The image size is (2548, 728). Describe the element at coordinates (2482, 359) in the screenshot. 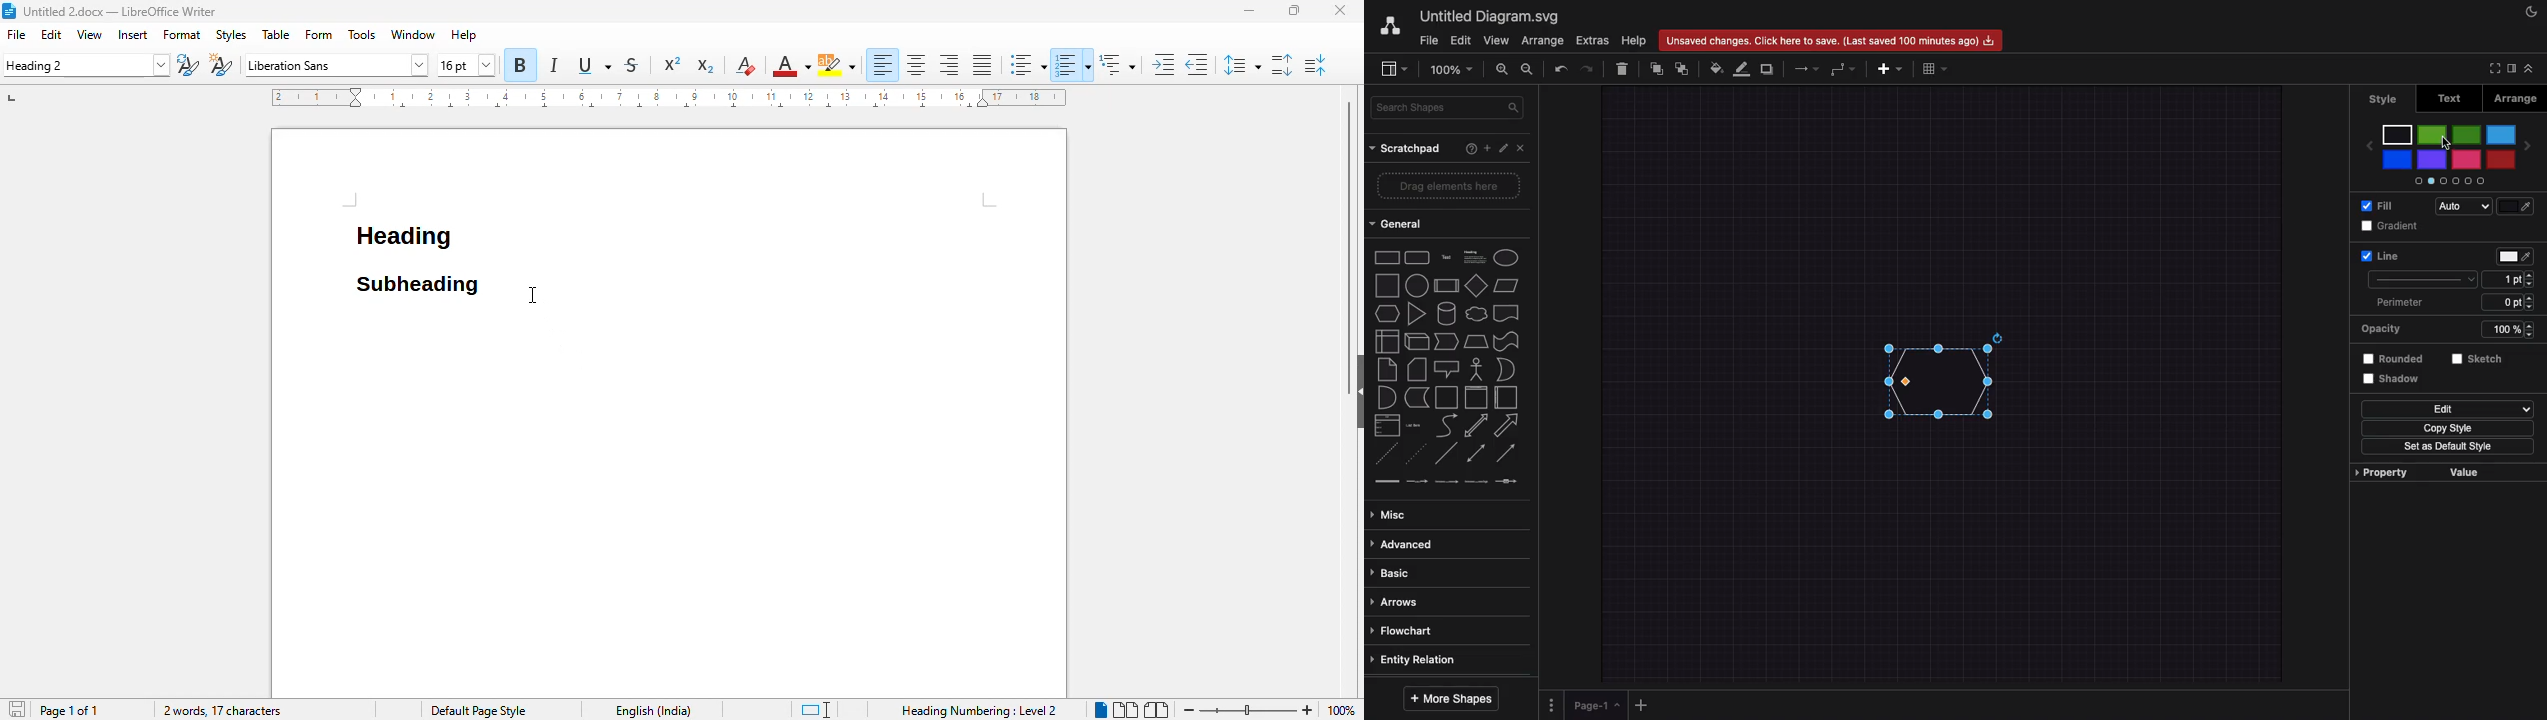

I see `Sketch` at that location.